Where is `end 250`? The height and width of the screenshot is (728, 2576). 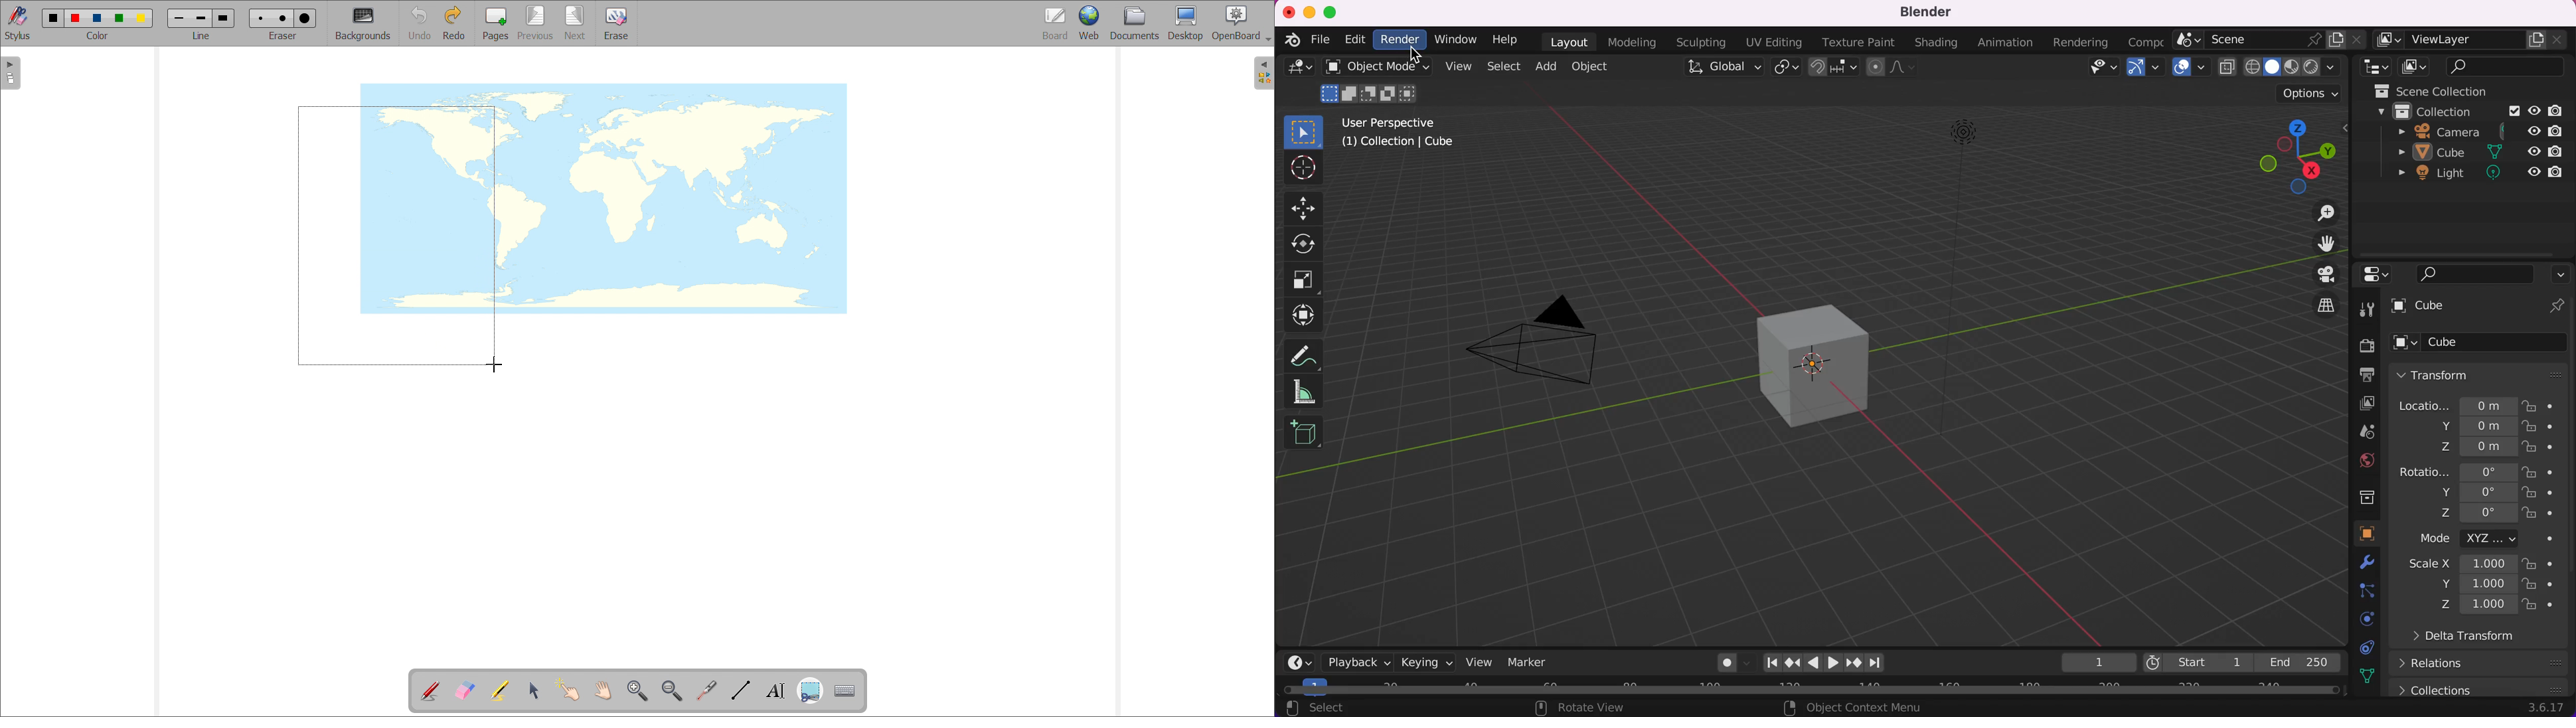
end 250 is located at coordinates (2300, 663).